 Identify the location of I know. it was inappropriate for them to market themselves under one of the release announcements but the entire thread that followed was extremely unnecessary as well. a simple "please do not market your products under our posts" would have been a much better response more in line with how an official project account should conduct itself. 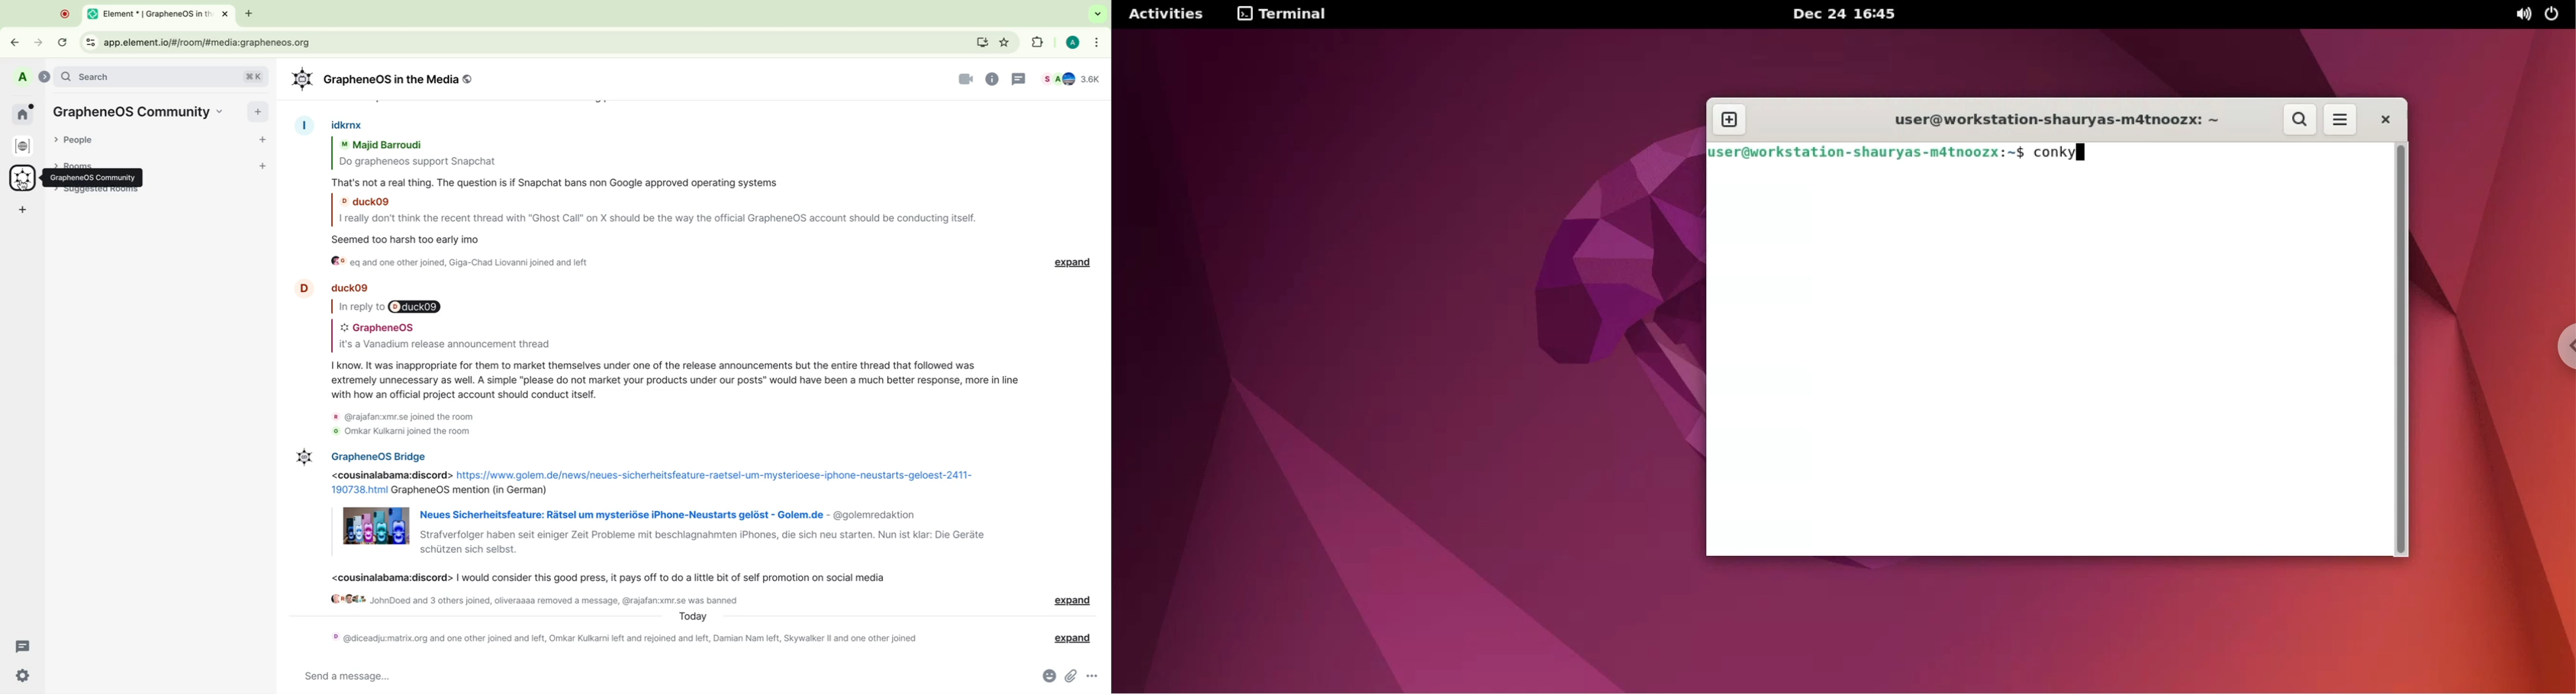
(675, 379).